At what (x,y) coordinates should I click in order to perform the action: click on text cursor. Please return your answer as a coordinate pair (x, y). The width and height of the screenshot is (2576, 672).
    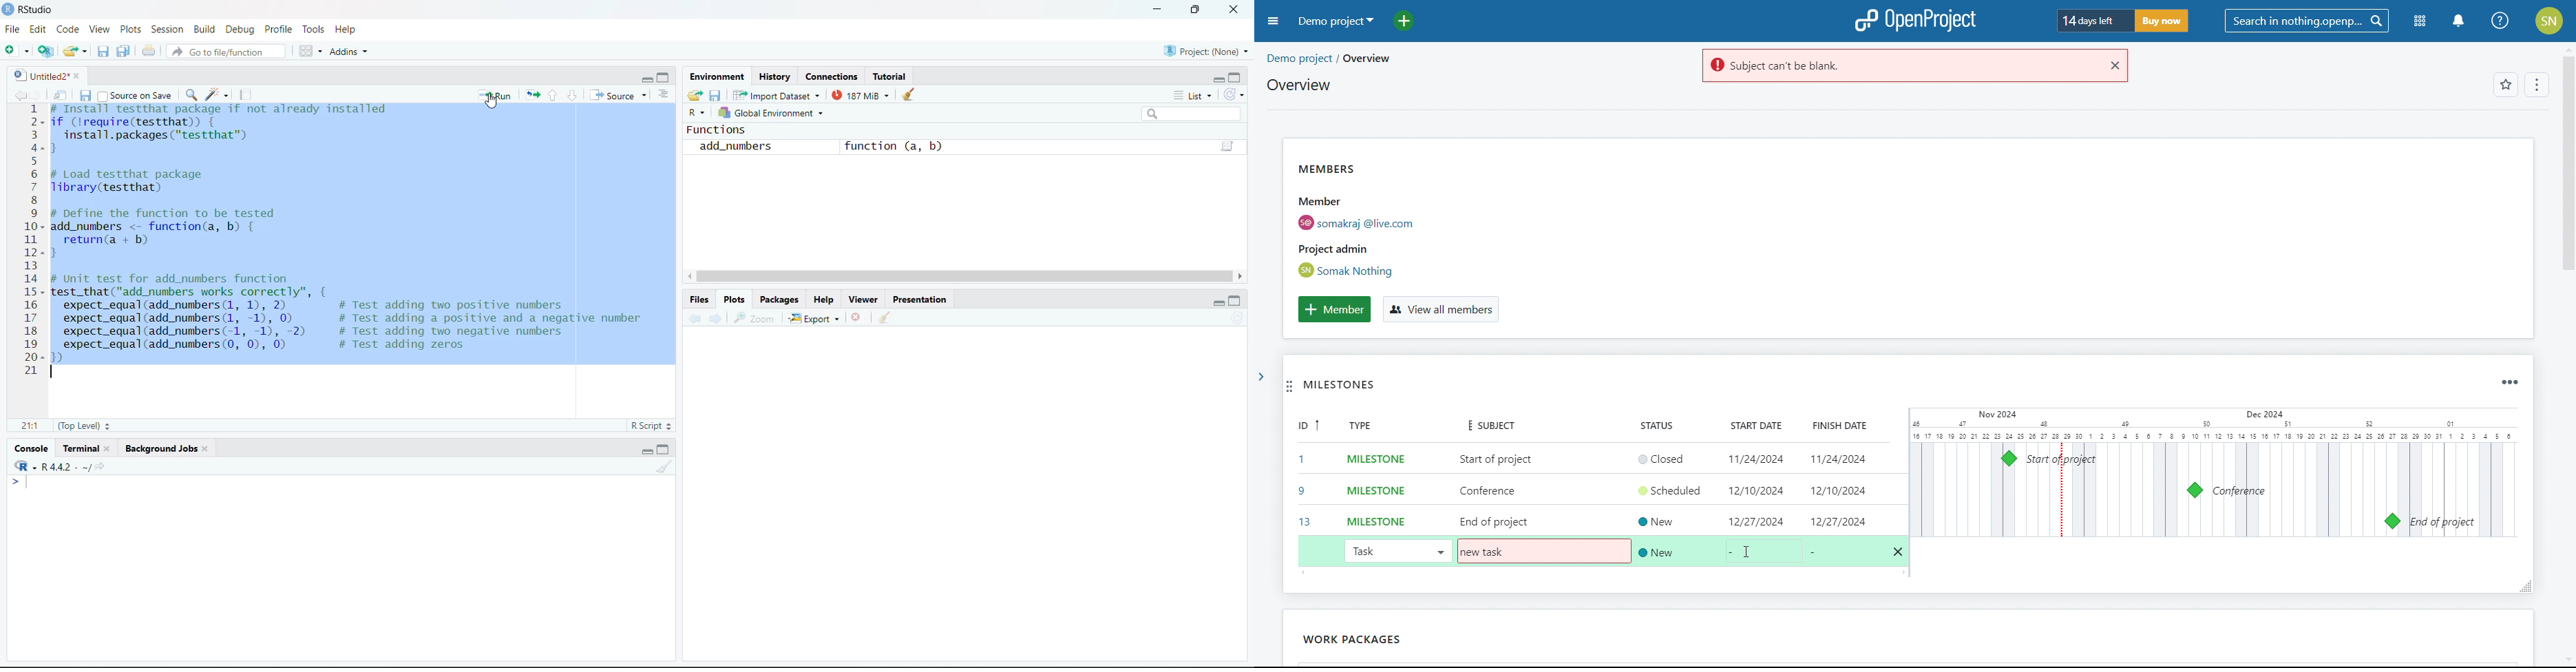
    Looking at the image, I should click on (54, 373).